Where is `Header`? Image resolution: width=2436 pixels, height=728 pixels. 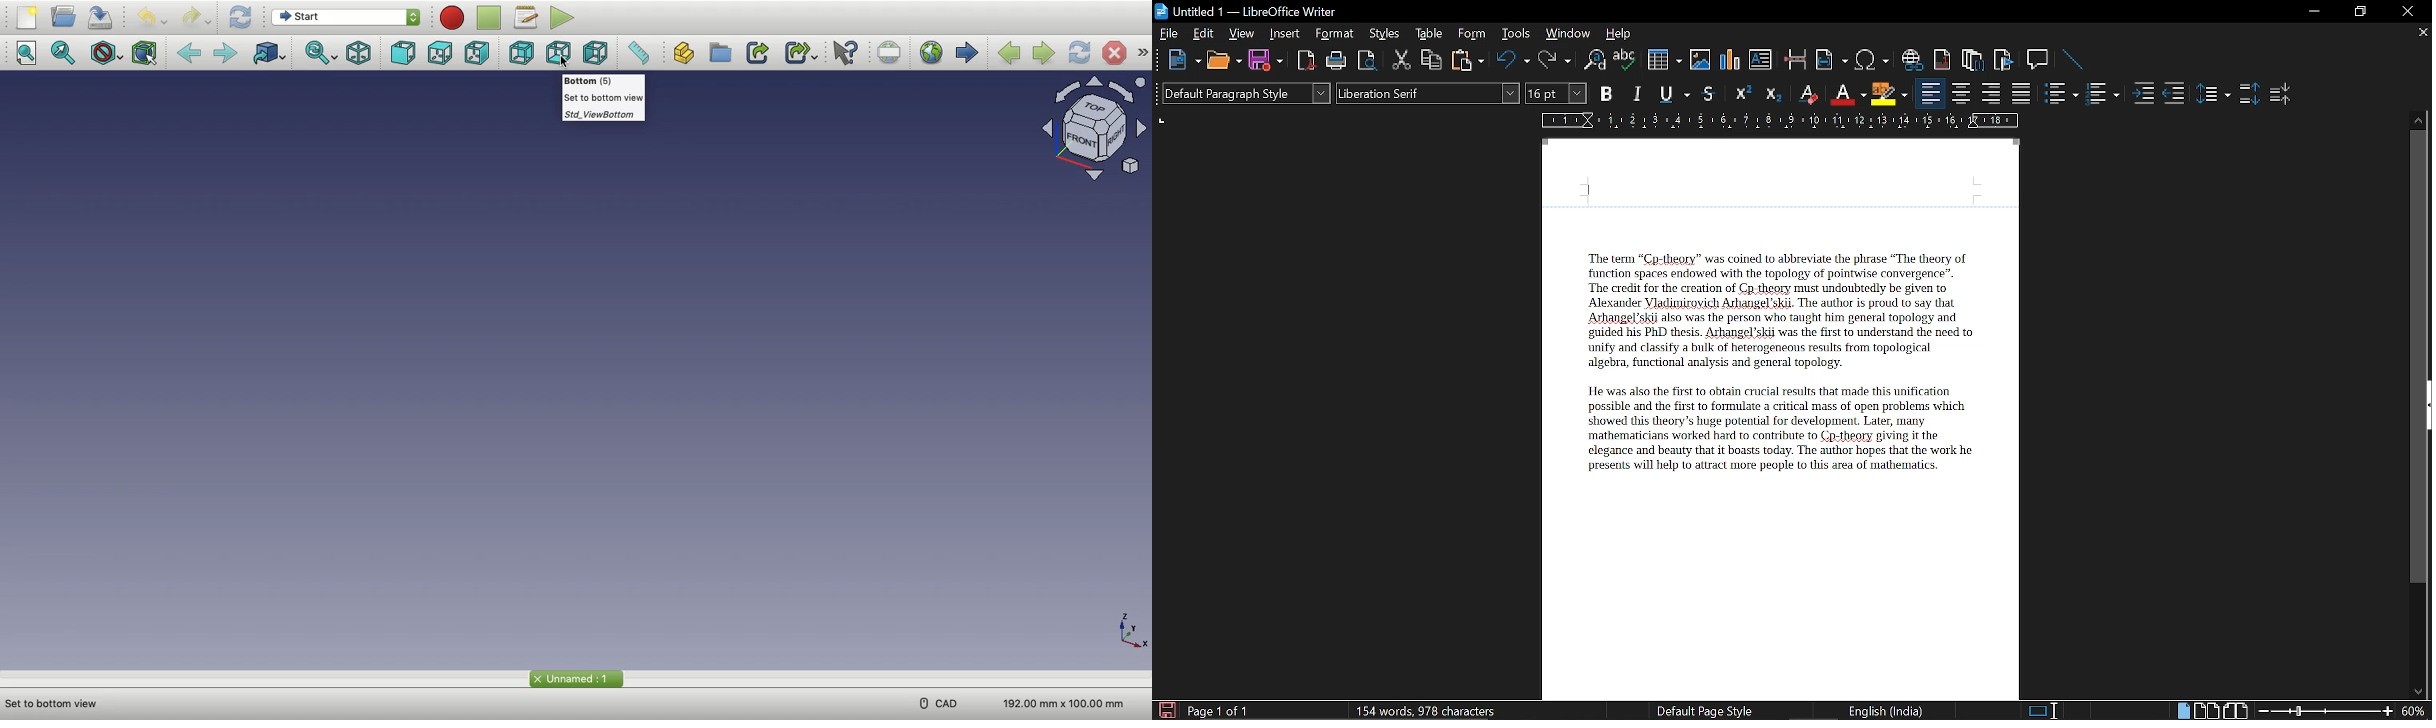 Header is located at coordinates (1781, 173).